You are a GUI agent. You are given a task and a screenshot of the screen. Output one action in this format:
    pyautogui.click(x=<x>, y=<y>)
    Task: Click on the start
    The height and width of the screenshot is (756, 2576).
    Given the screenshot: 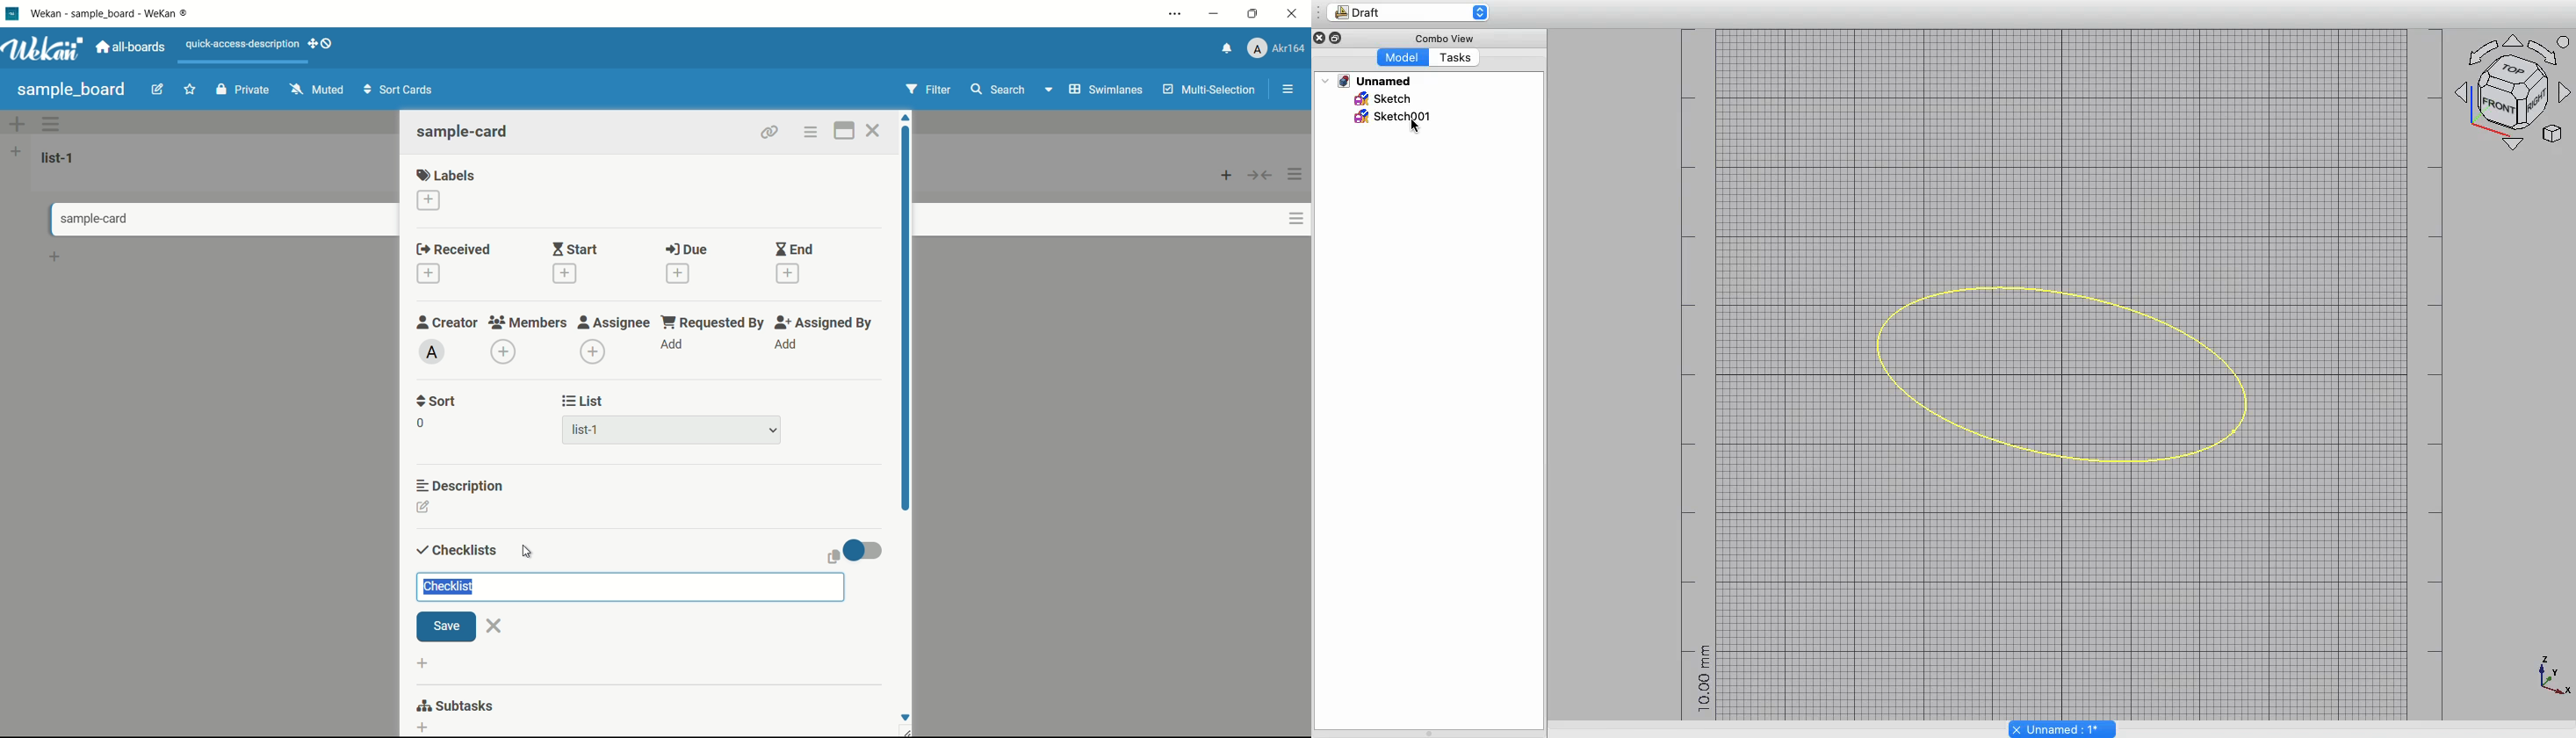 What is the action you would take?
    pyautogui.click(x=574, y=251)
    